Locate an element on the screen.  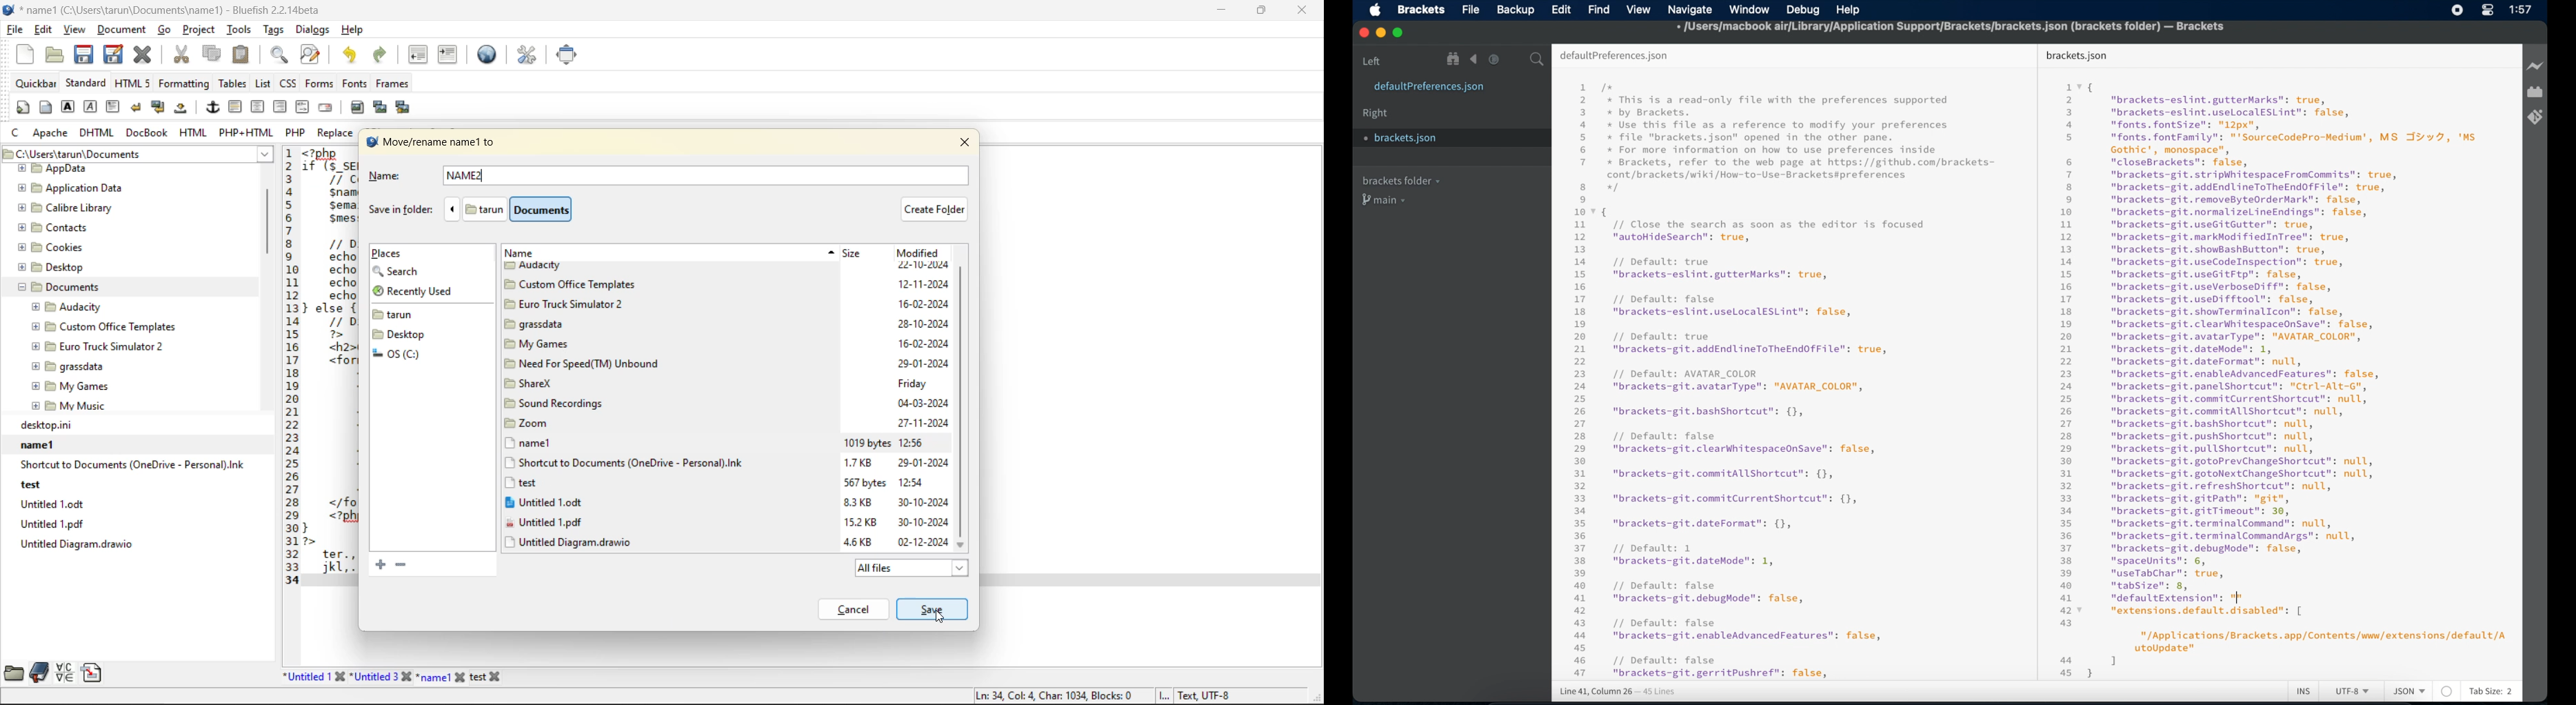
navigate is located at coordinates (1692, 9).